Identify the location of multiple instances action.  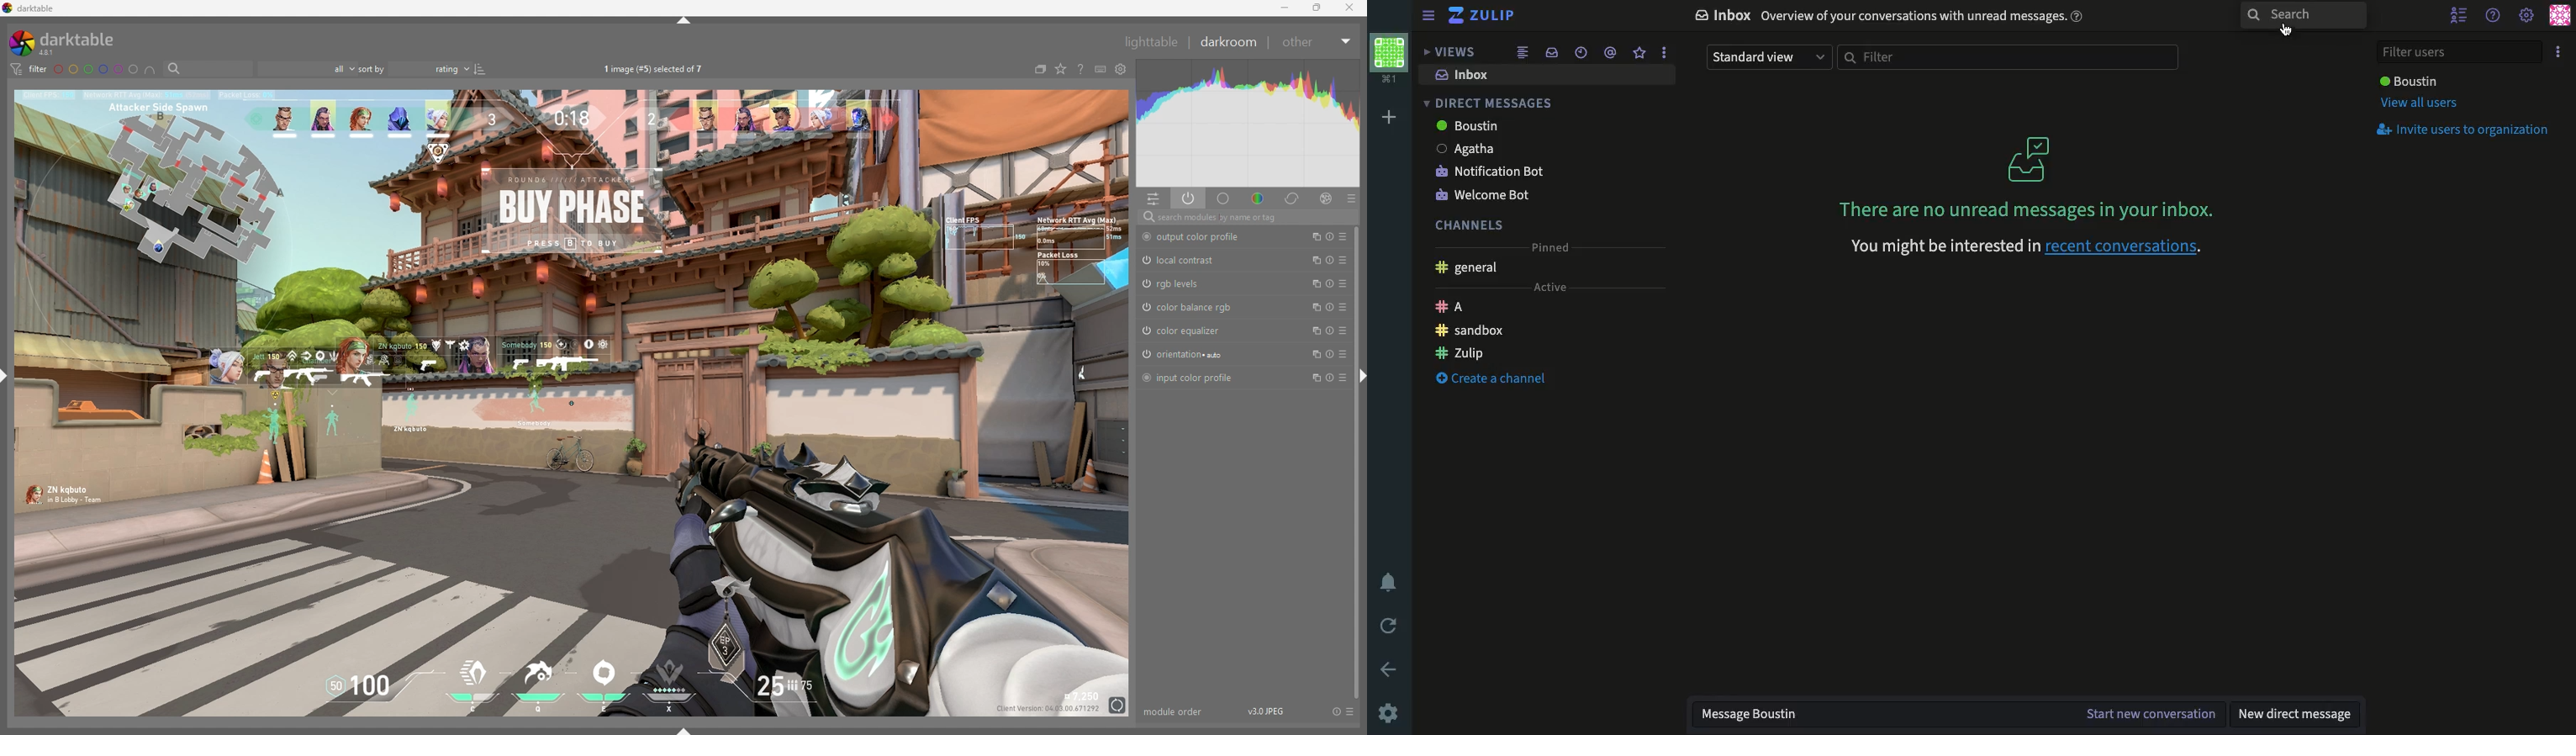
(1312, 261).